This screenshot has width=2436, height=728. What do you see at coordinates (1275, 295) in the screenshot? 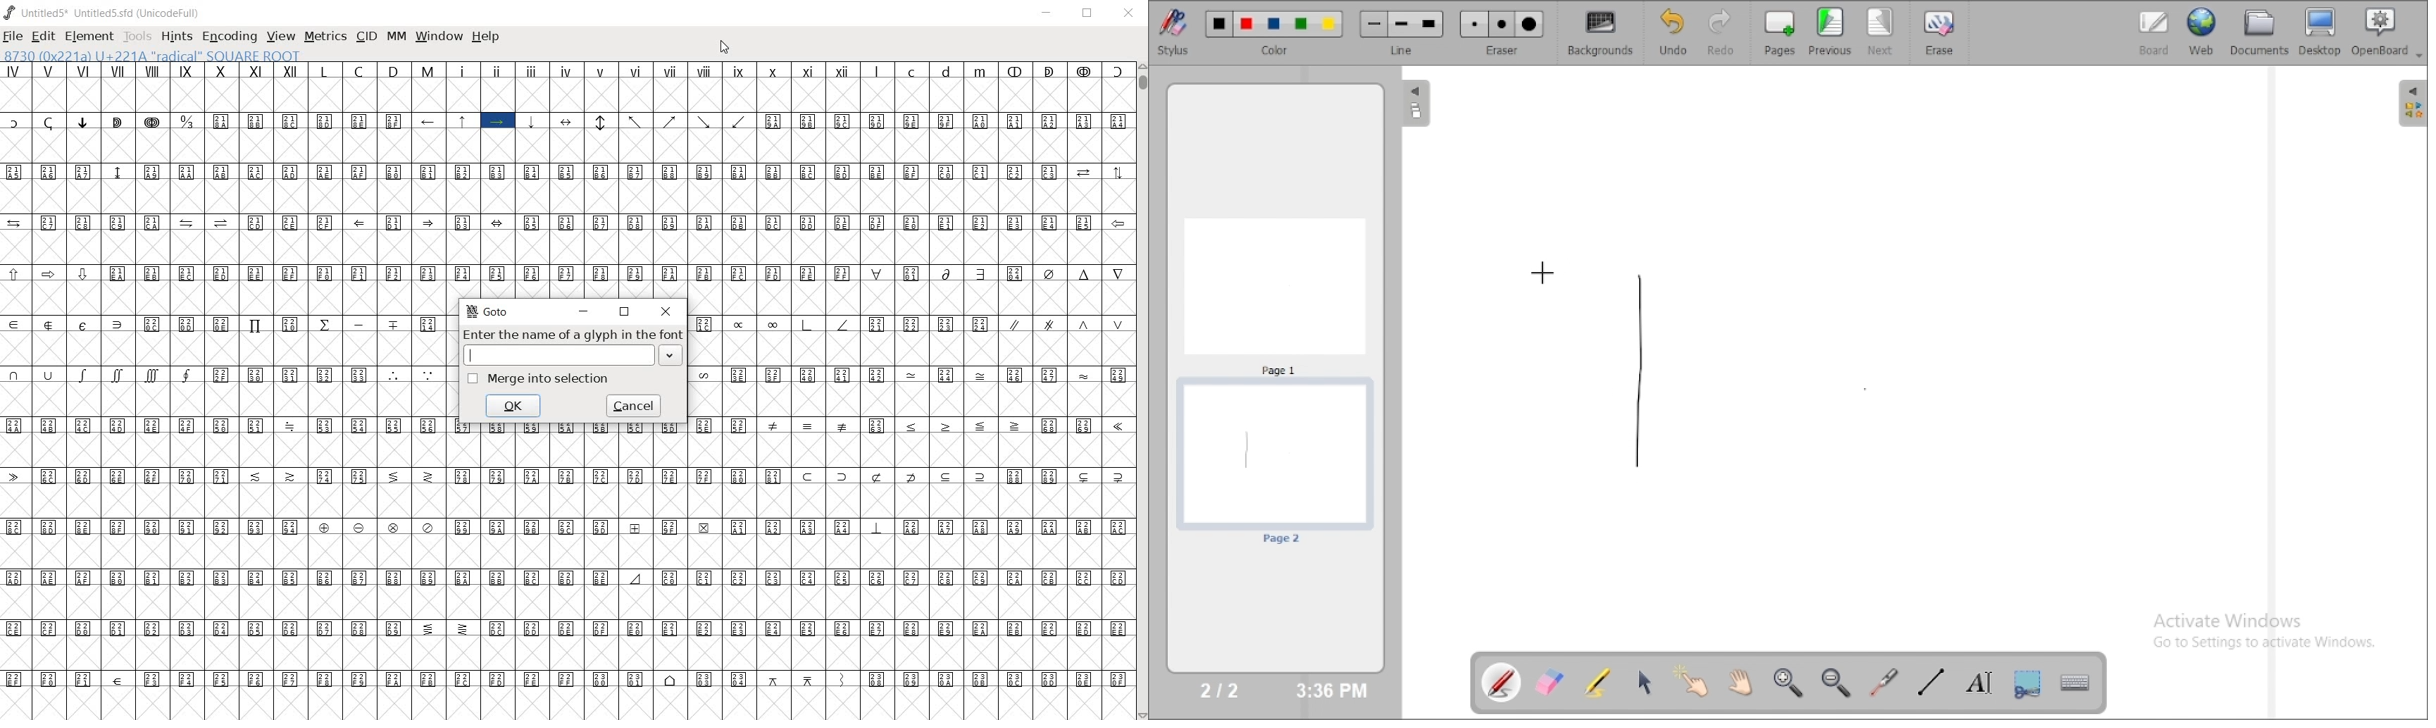
I see `Page 1` at bounding box center [1275, 295].